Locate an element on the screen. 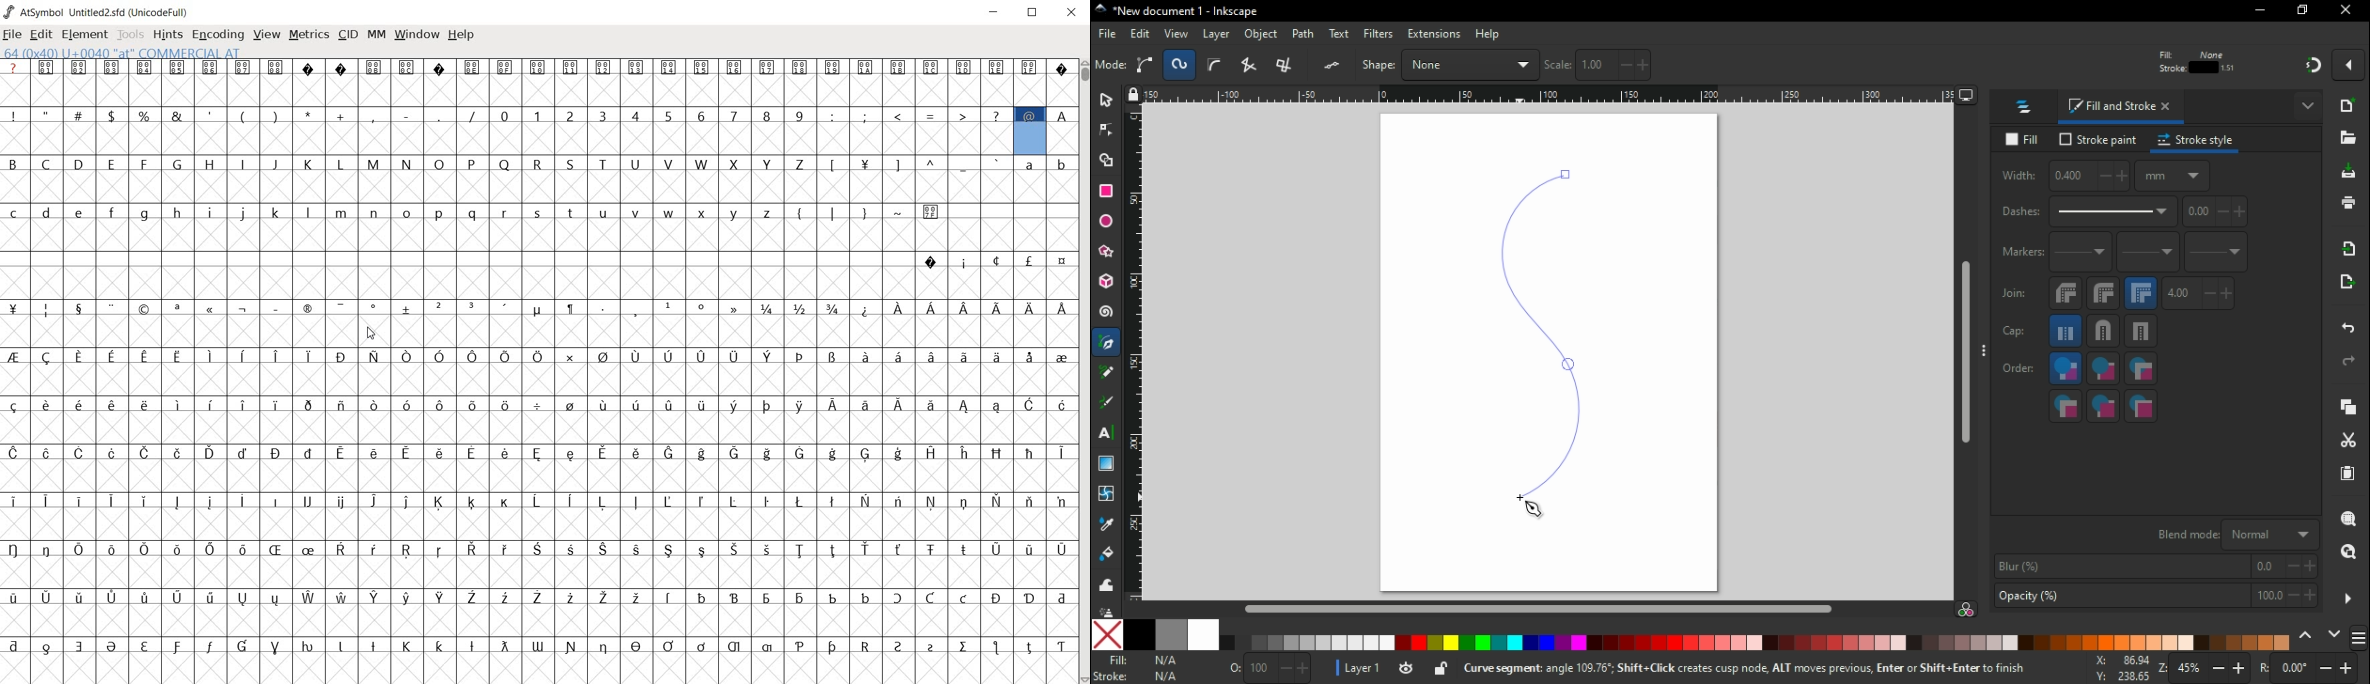  empty glyph slots is located at coordinates (537, 90).